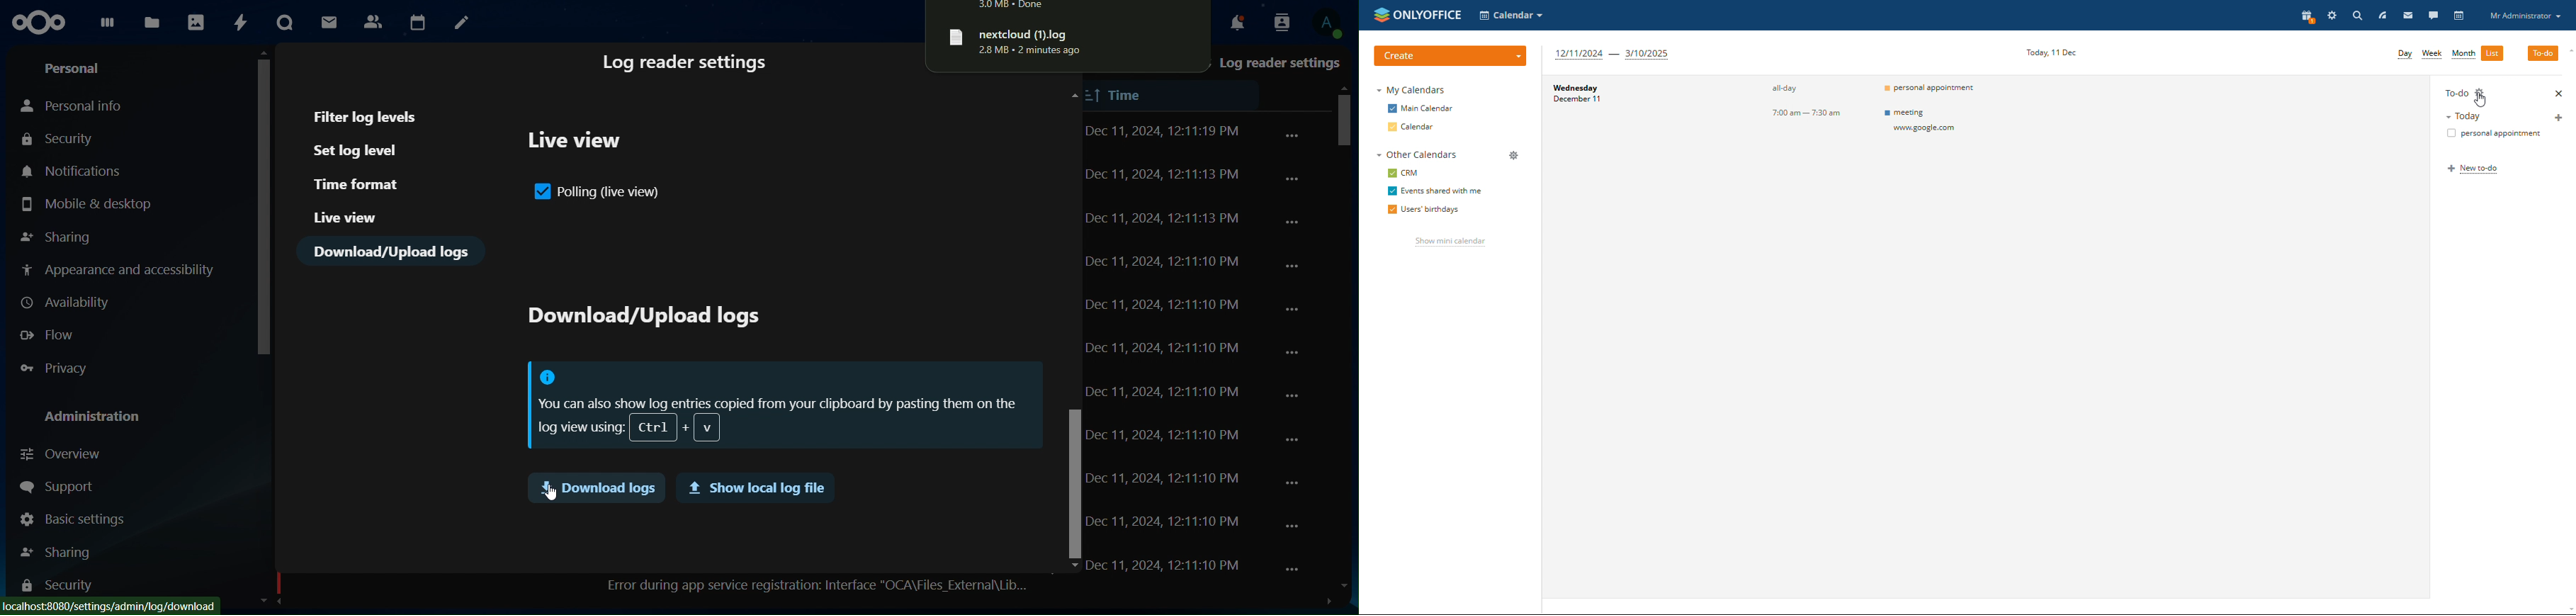  What do you see at coordinates (2568, 50) in the screenshot?
I see `scroll up` at bounding box center [2568, 50].